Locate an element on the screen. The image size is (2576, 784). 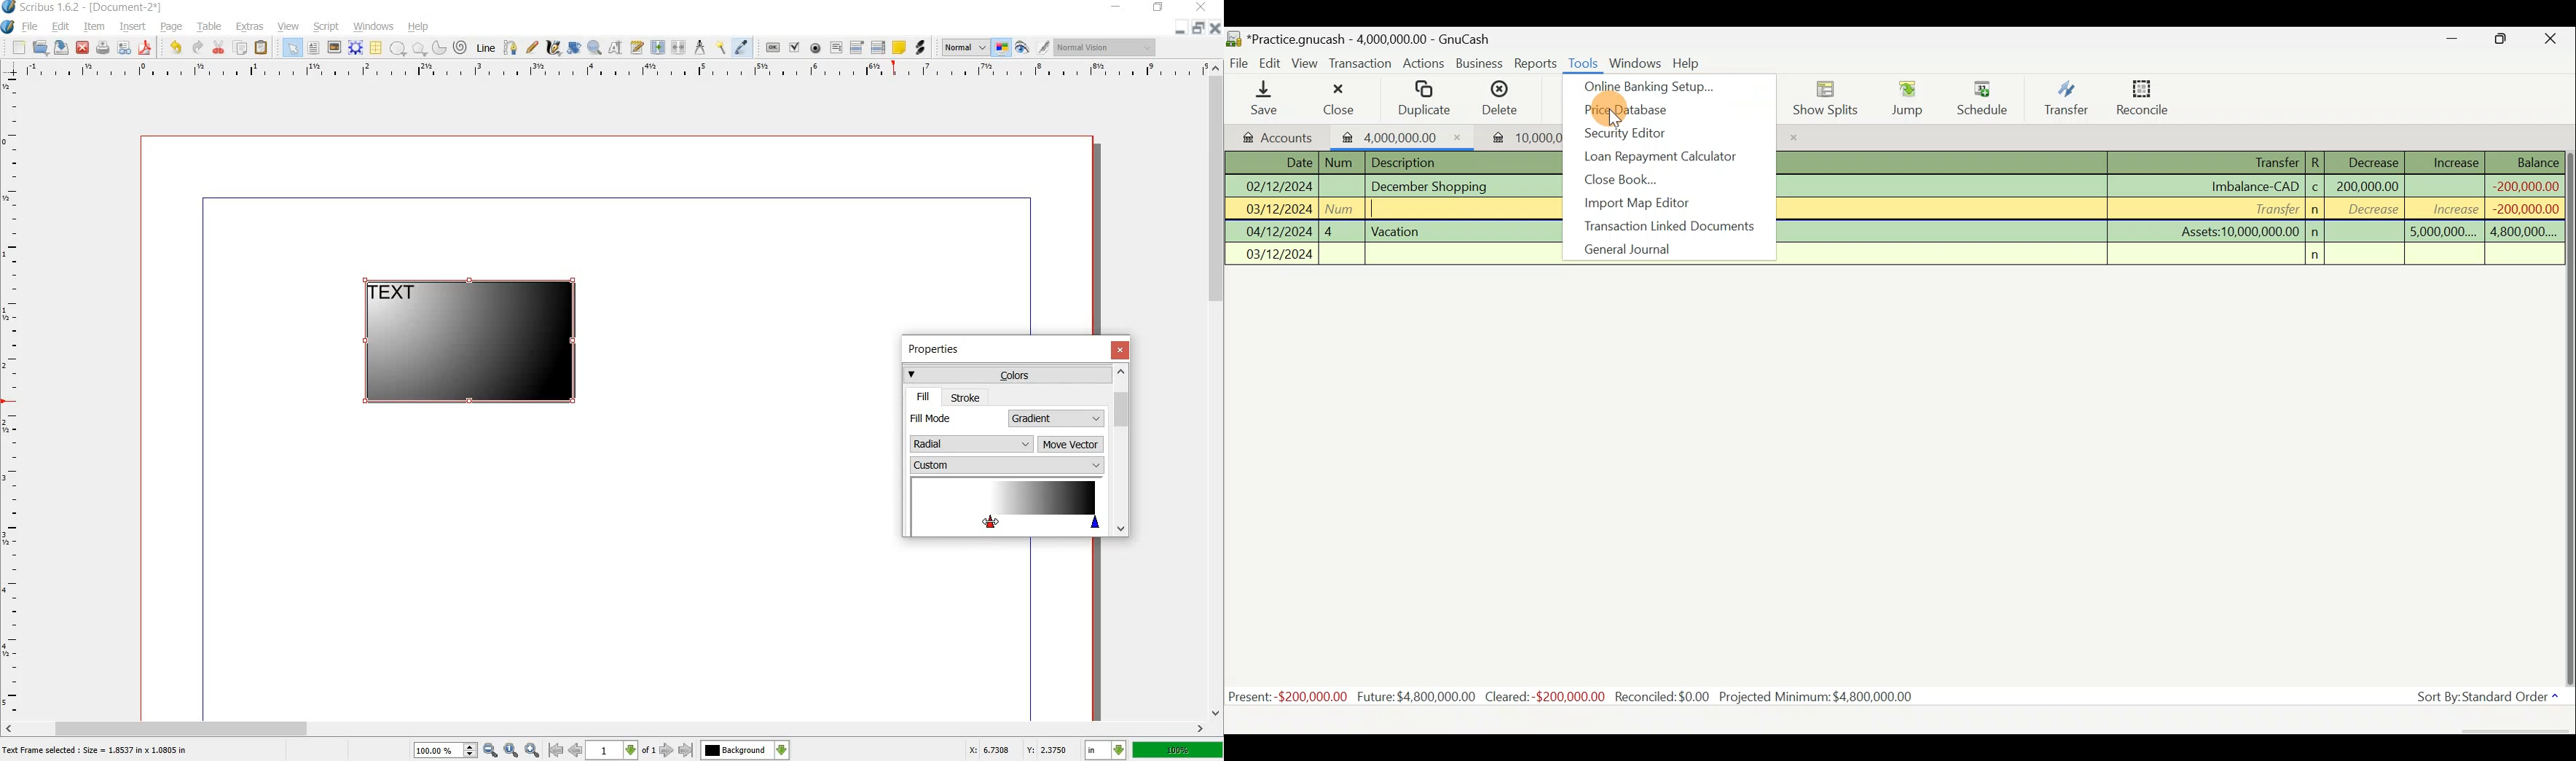
Business is located at coordinates (1480, 63).